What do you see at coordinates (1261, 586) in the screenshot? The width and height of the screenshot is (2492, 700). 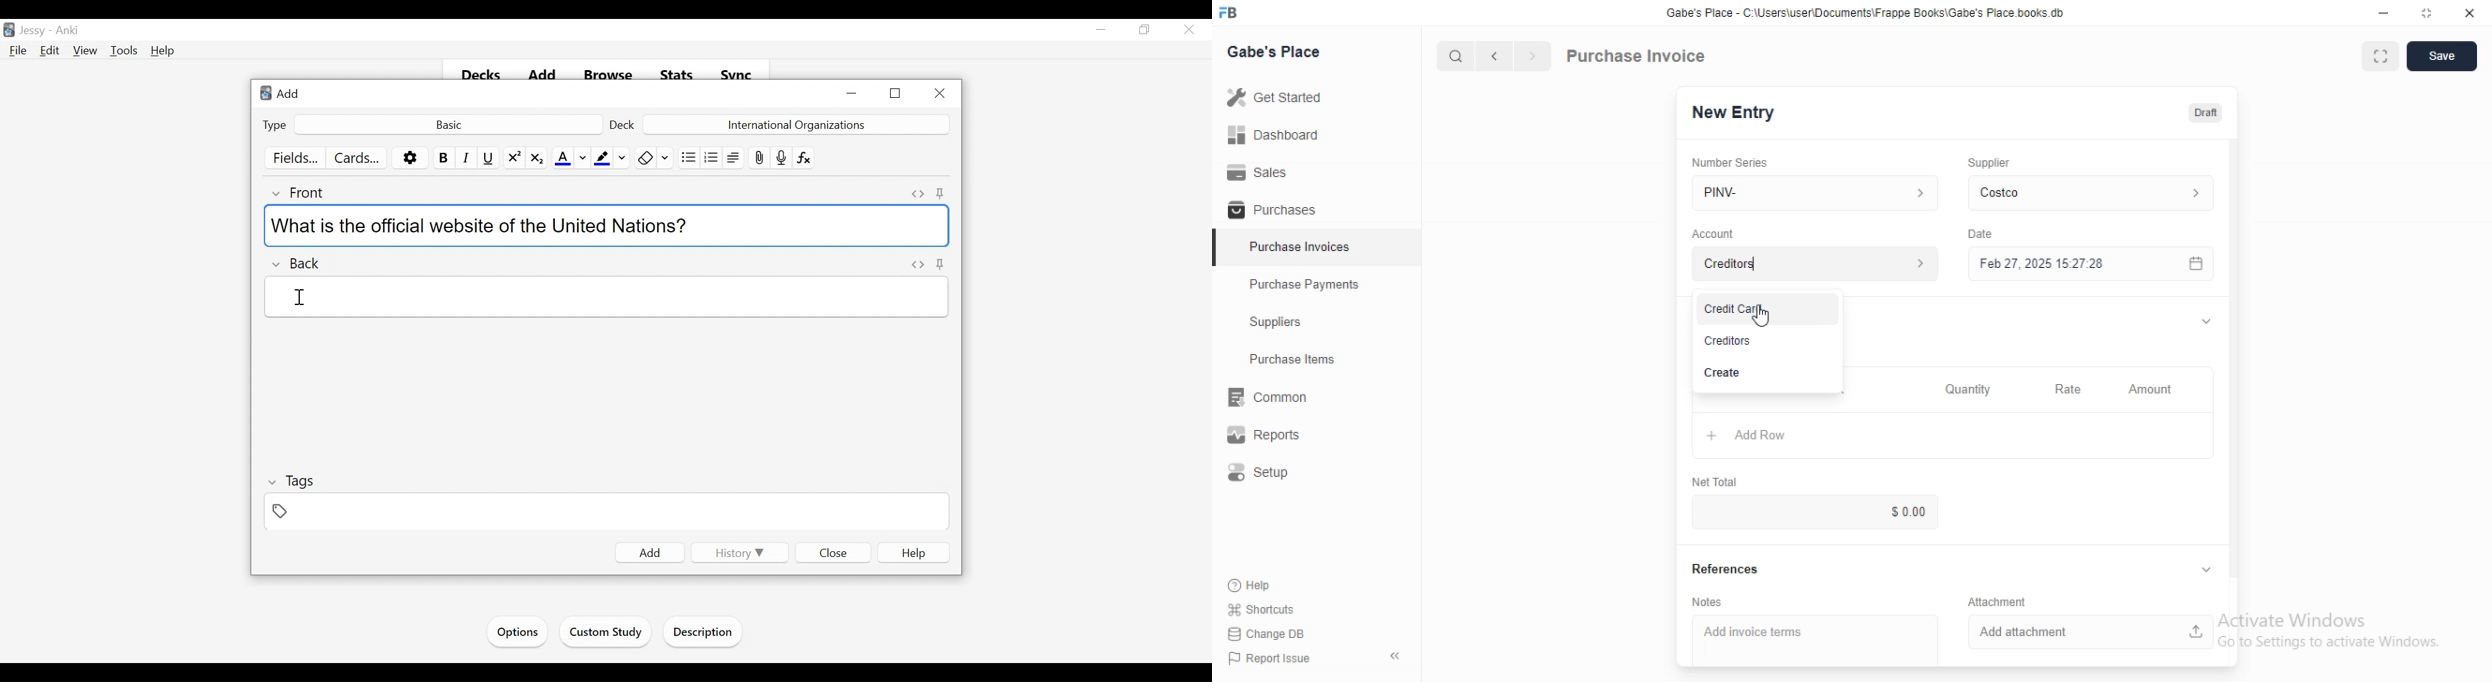 I see `Help` at bounding box center [1261, 586].